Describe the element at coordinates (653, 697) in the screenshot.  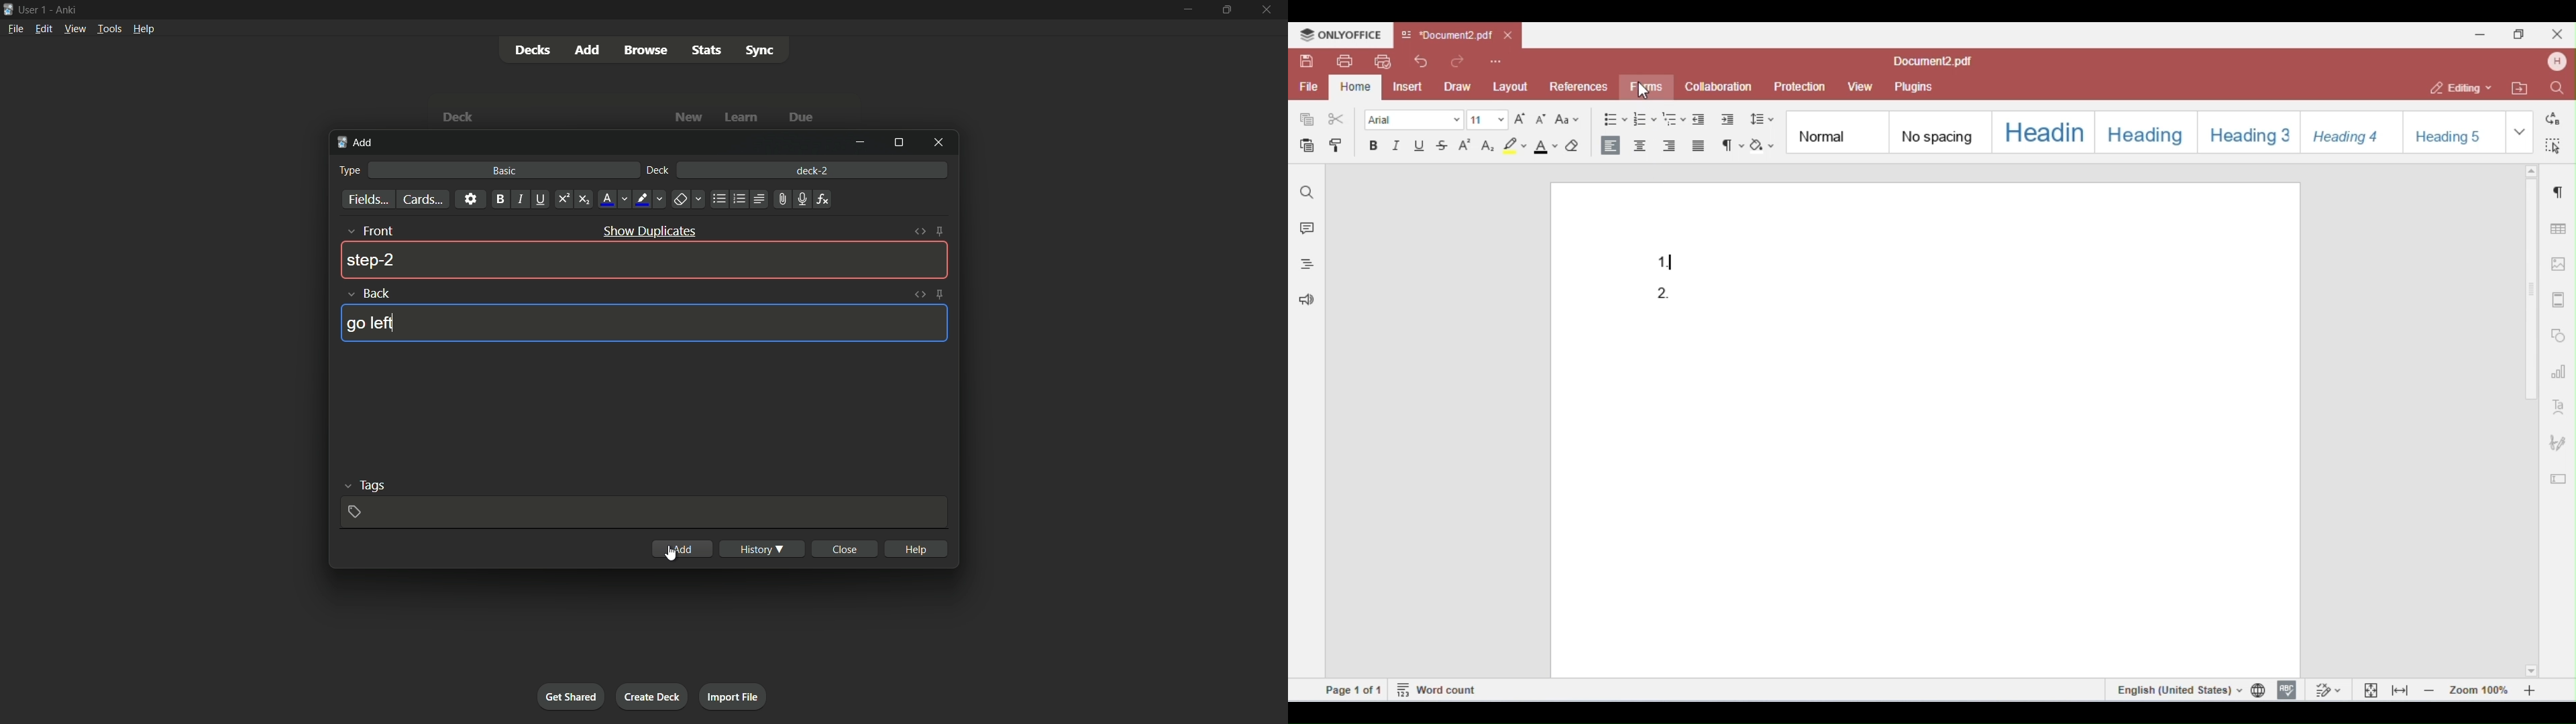
I see `create  deck` at that location.